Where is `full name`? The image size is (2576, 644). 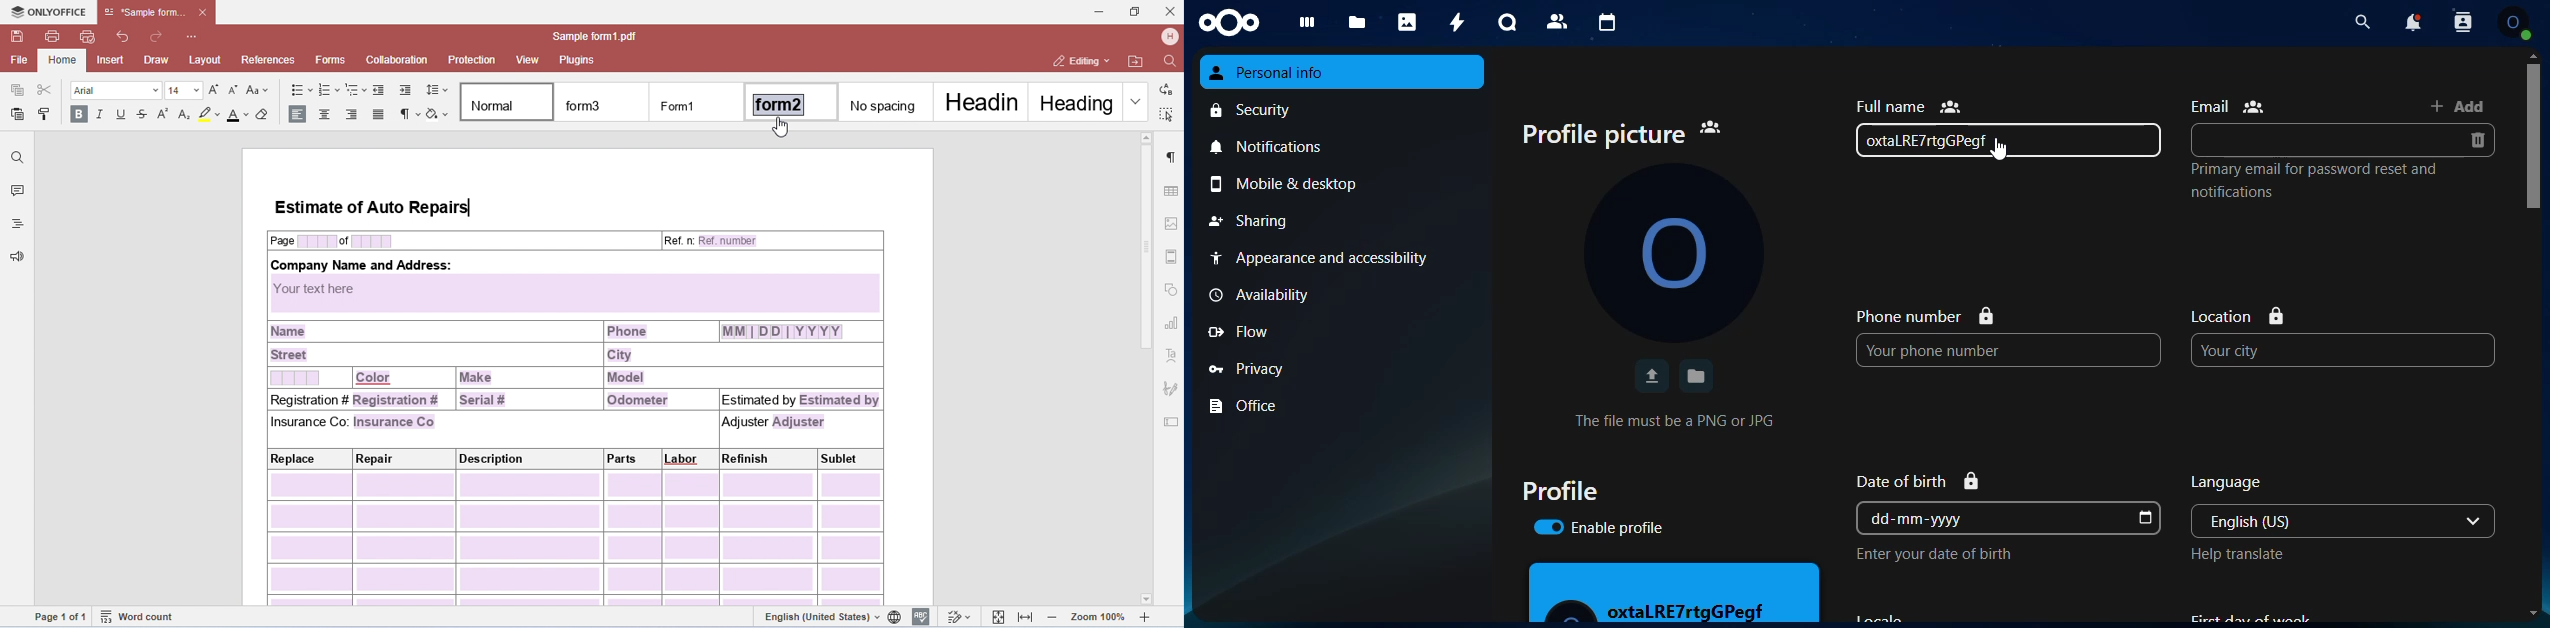
full name is located at coordinates (1908, 106).